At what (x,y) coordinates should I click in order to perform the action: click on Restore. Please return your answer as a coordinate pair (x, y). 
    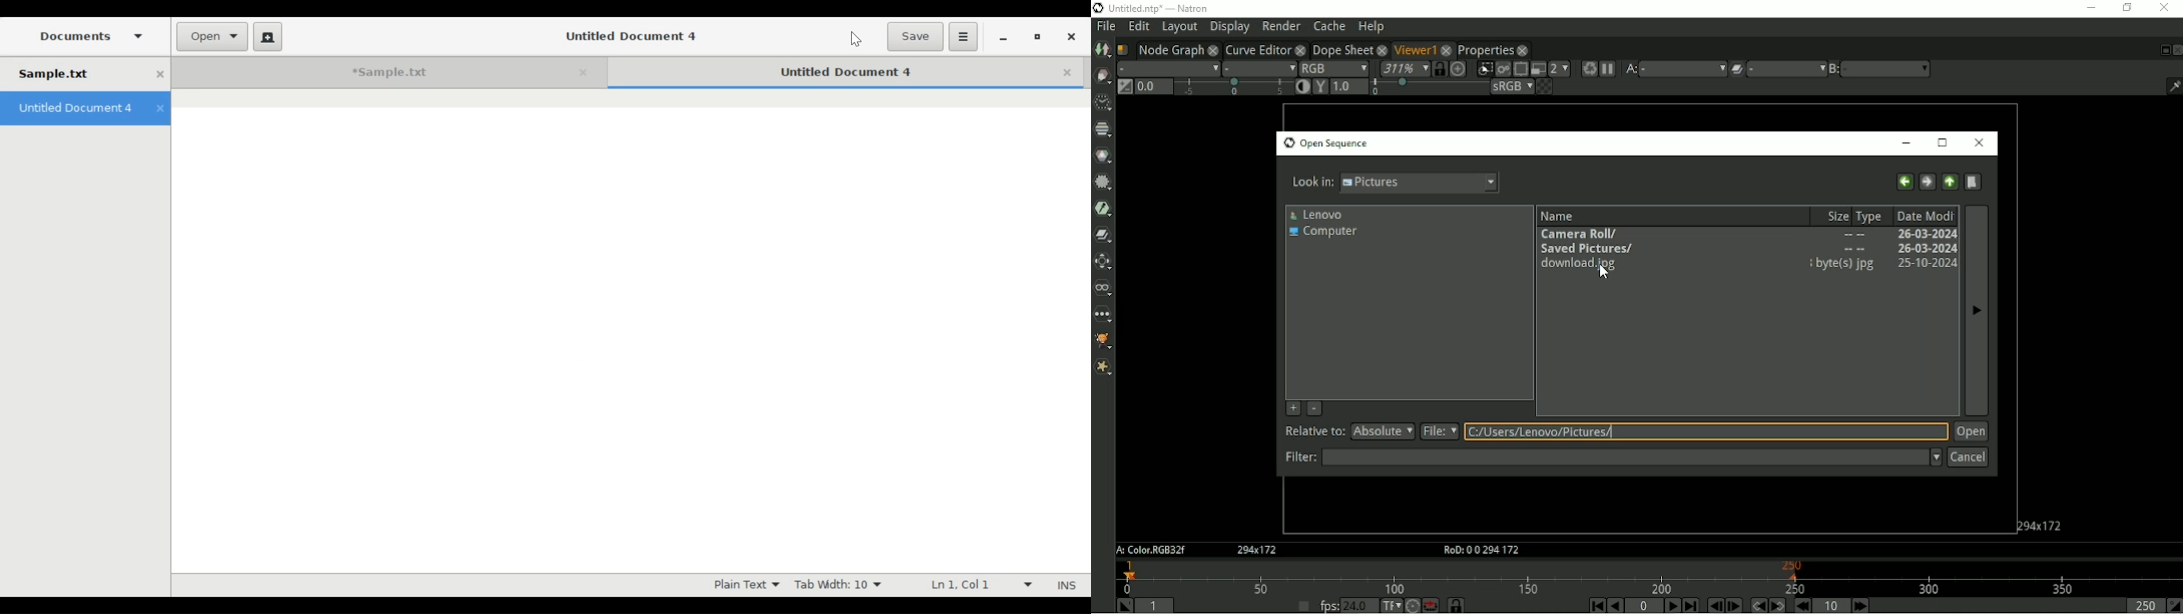
    Looking at the image, I should click on (1042, 38).